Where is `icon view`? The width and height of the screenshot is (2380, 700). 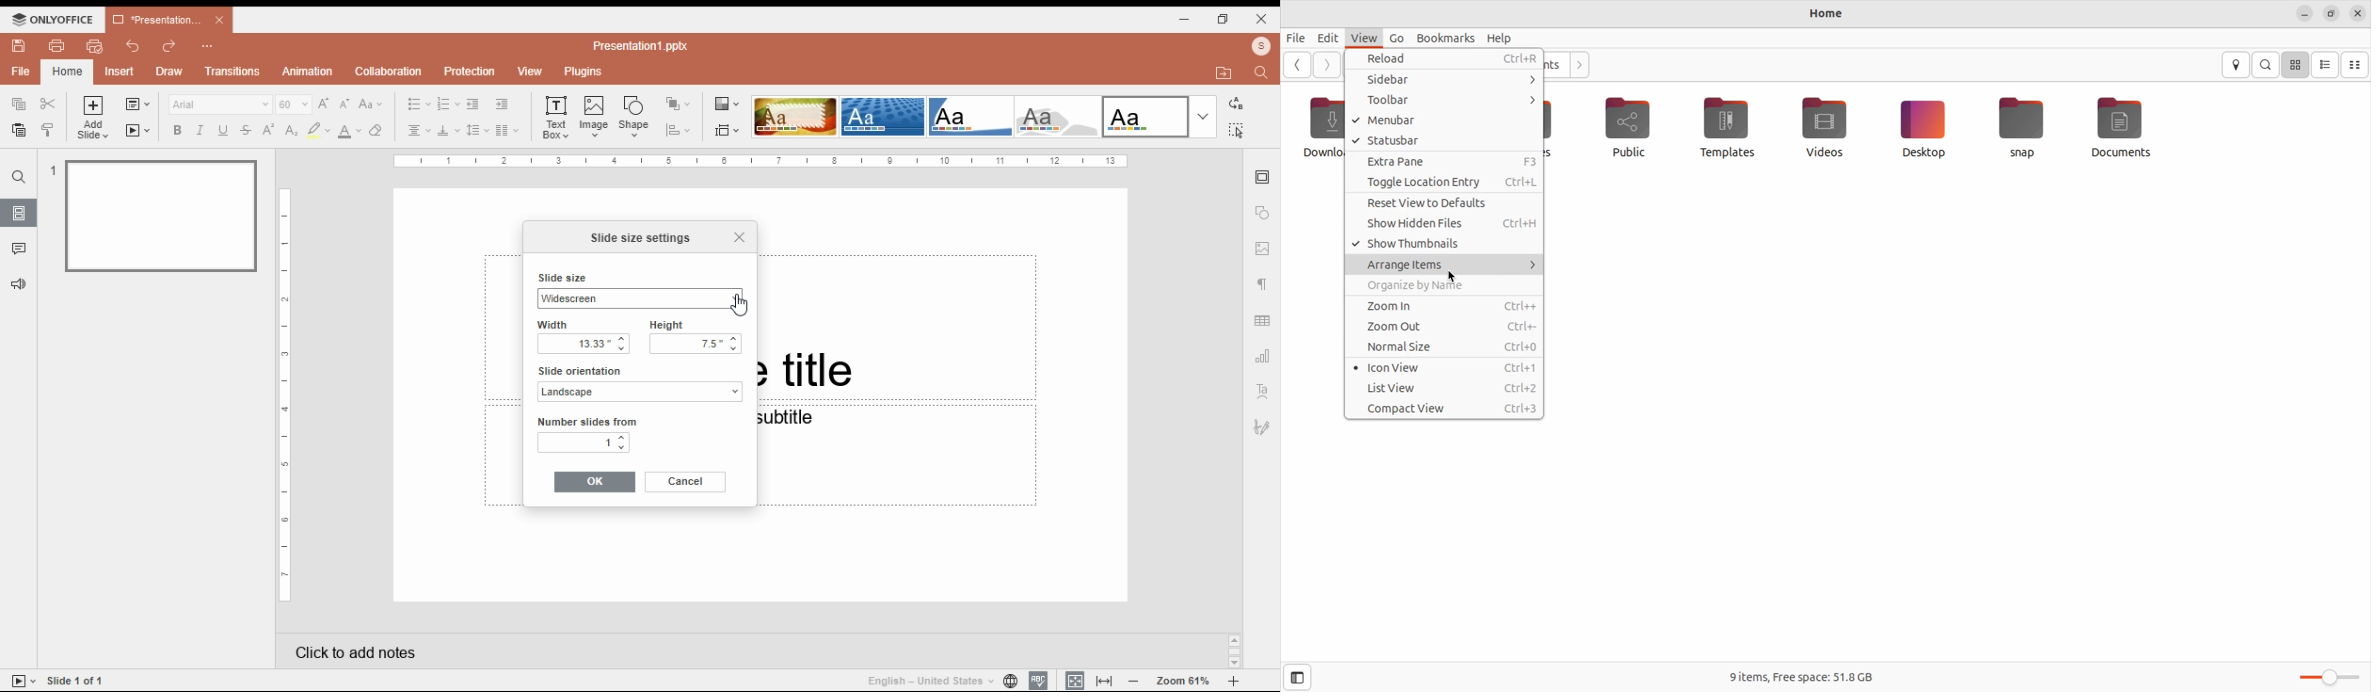
icon view is located at coordinates (2326, 65).